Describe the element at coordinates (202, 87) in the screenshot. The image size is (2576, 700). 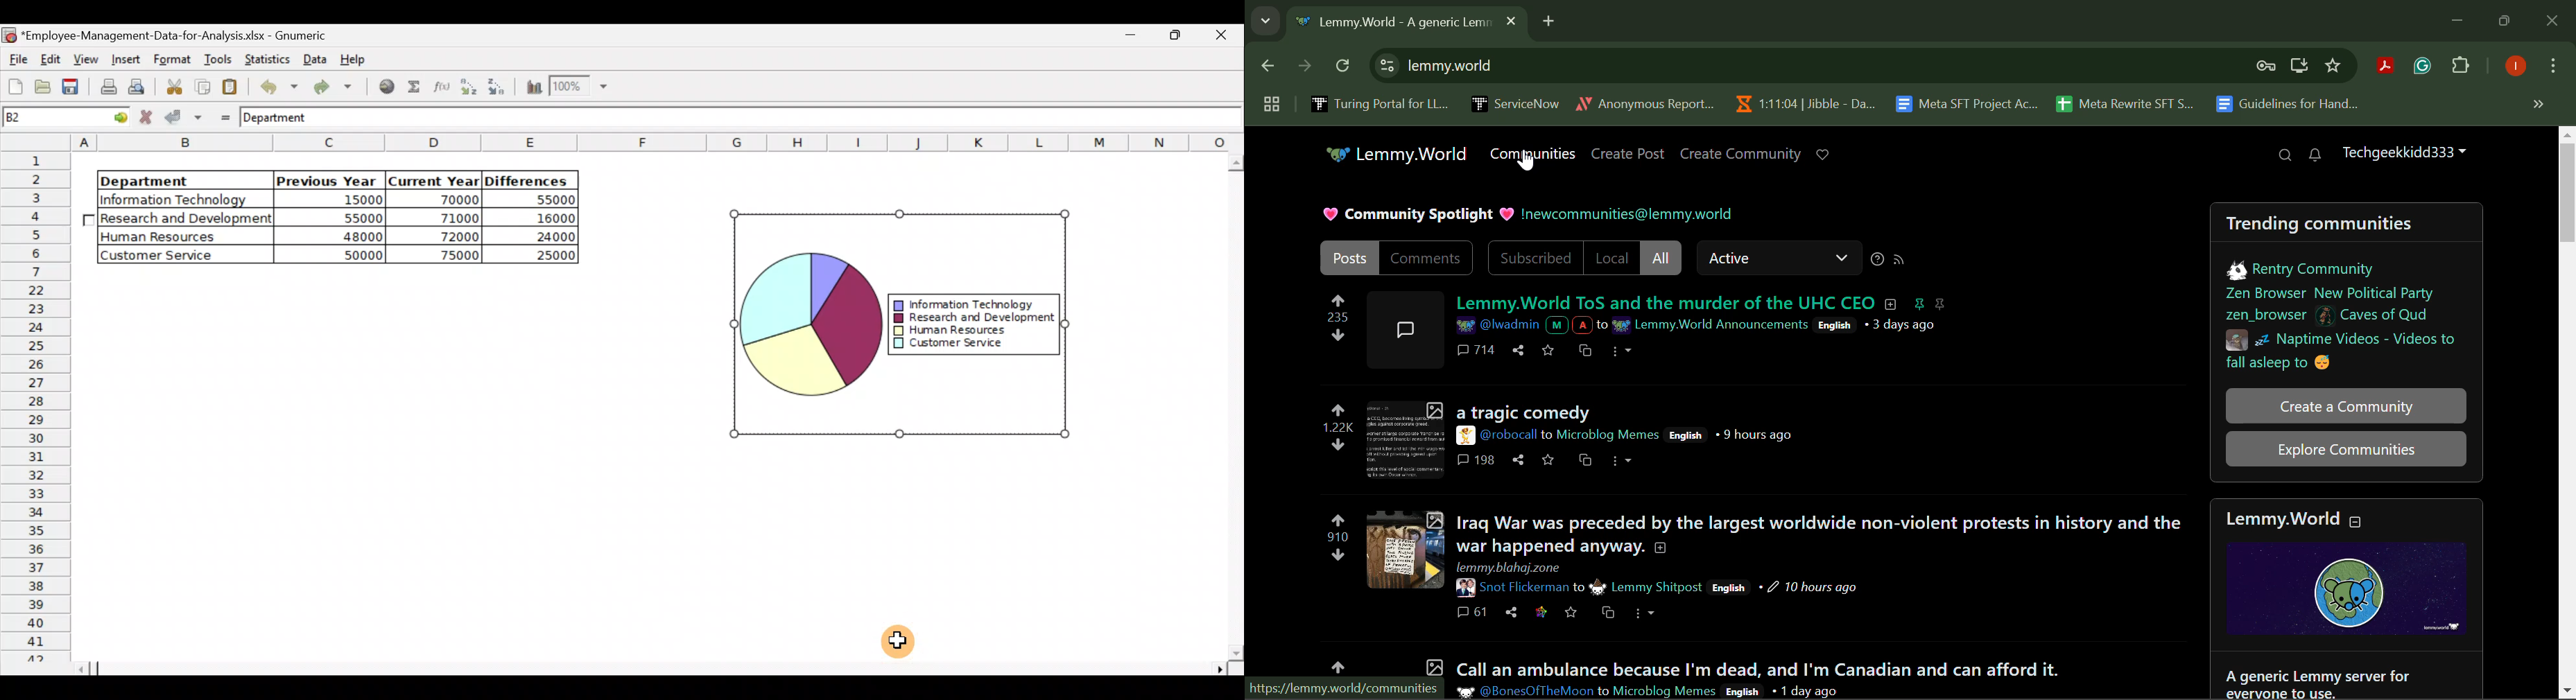
I see `Copy the selection` at that location.